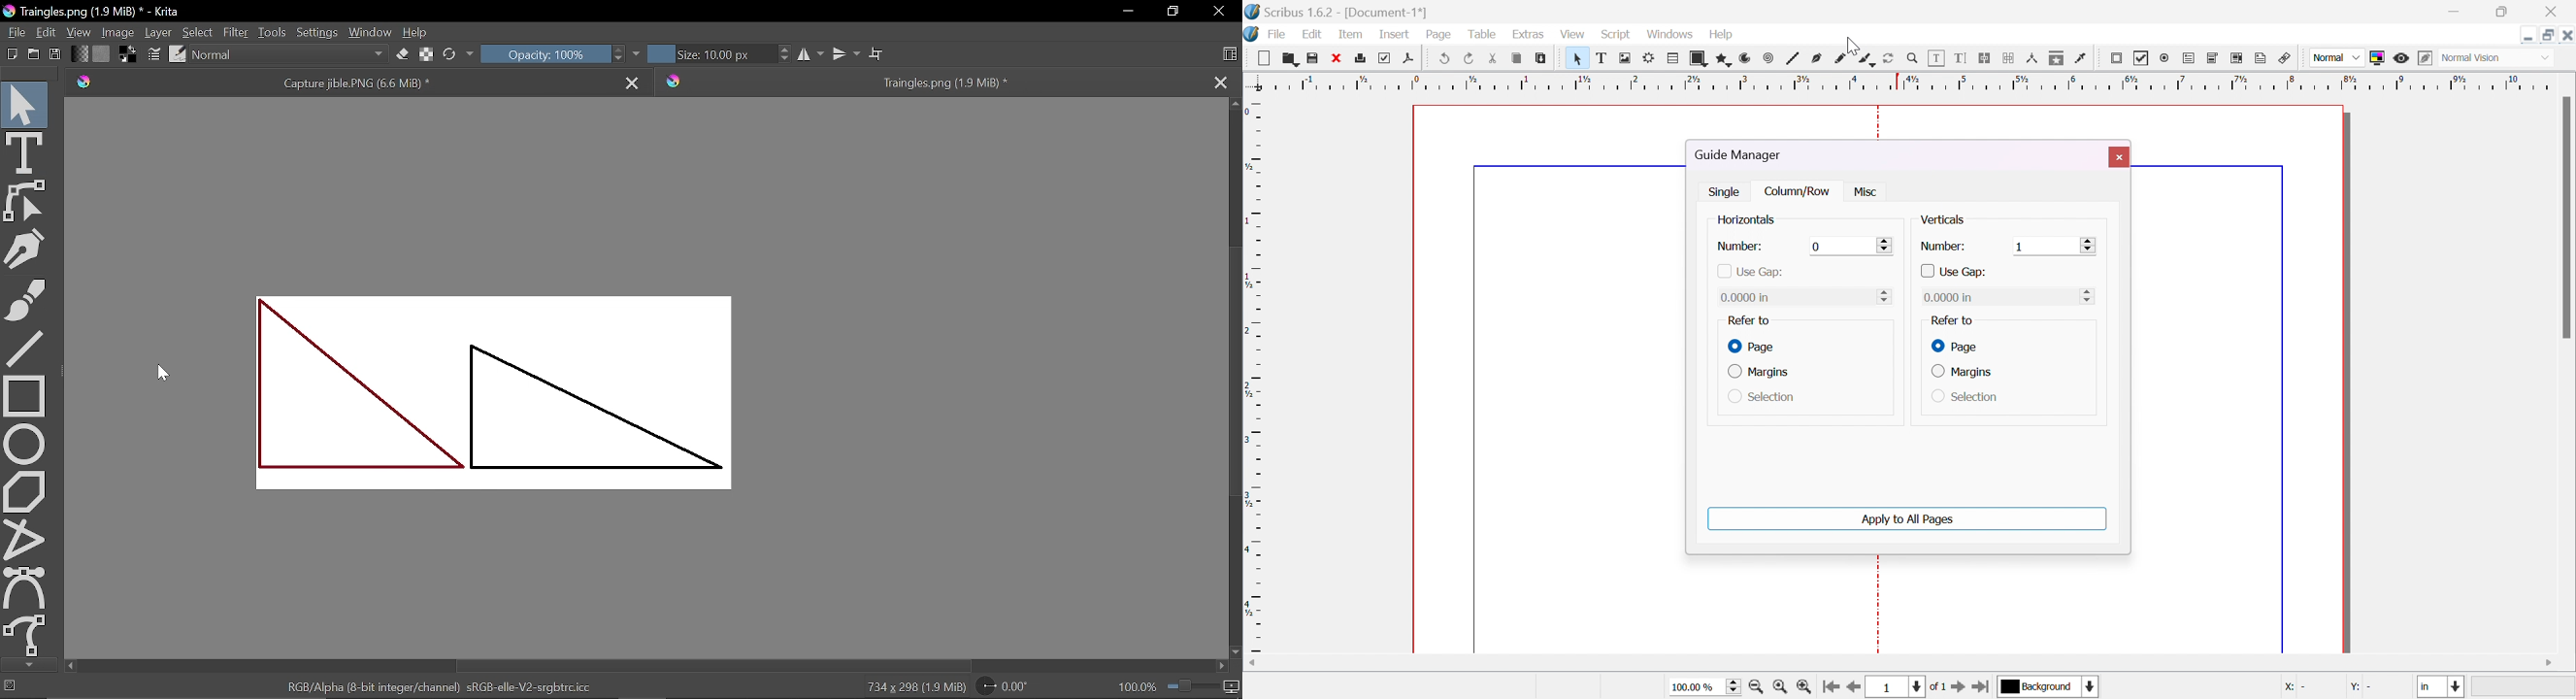  I want to click on page, so click(1439, 32).